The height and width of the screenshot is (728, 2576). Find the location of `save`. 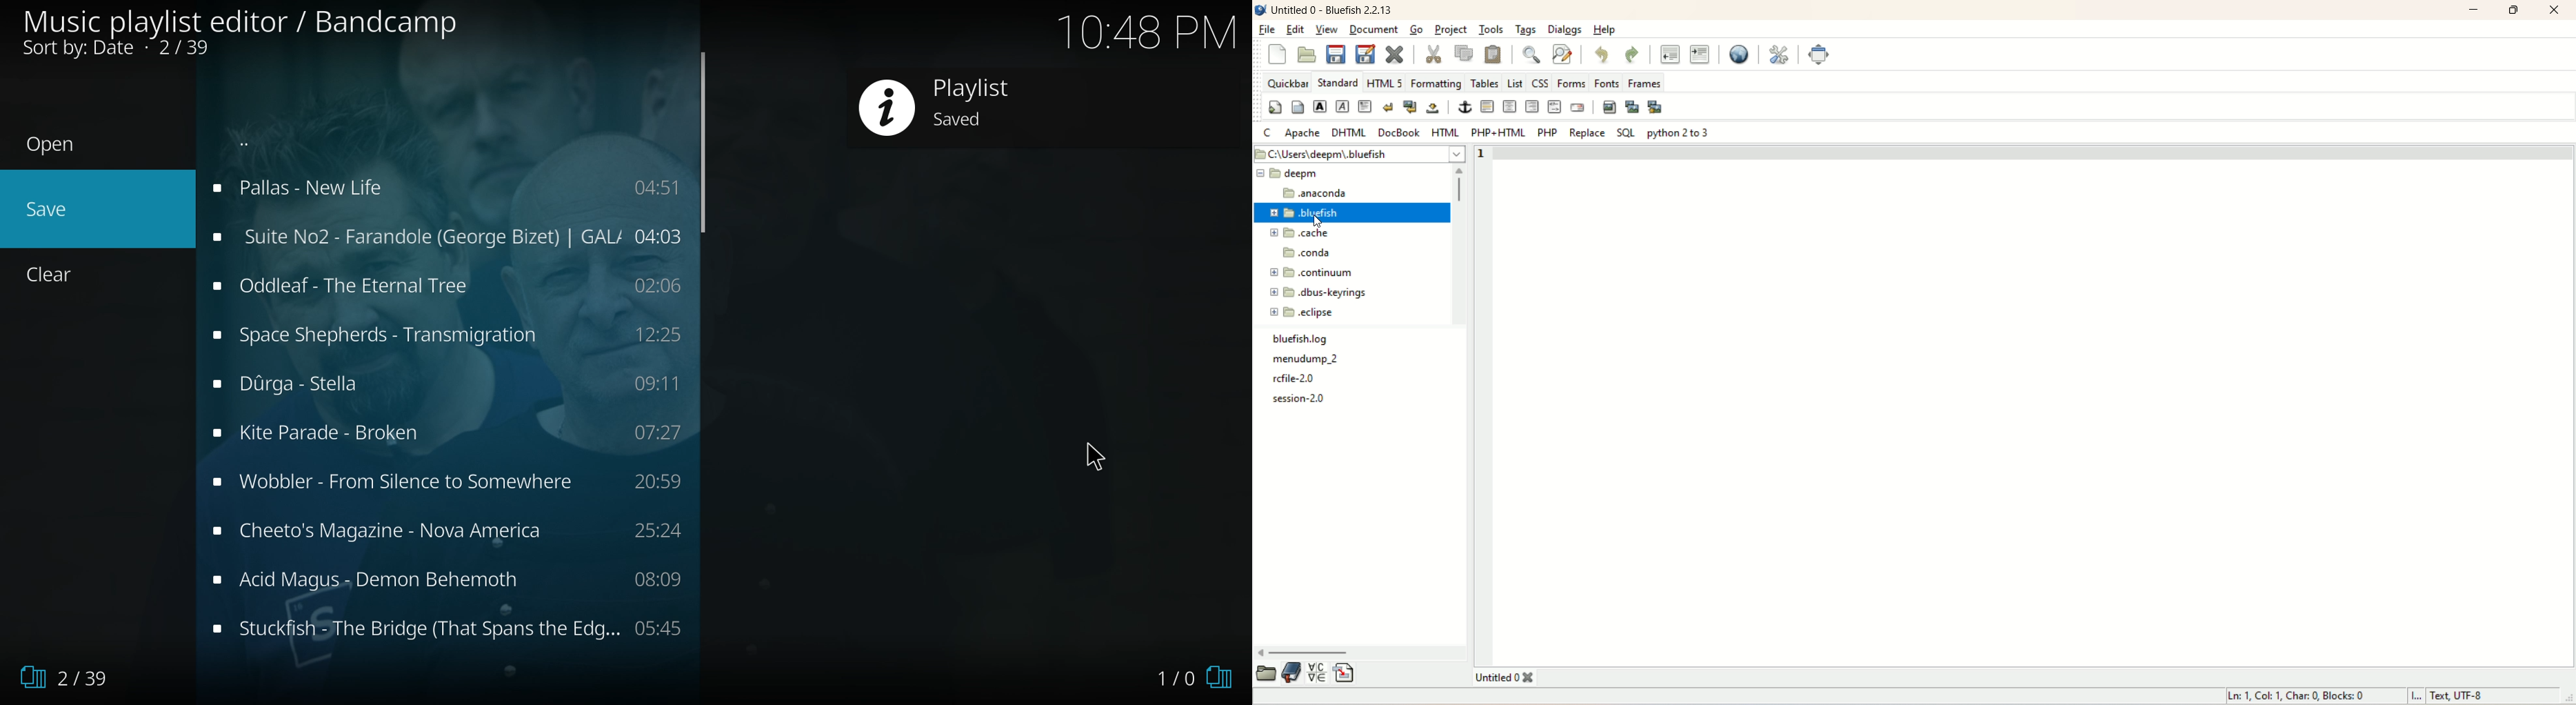

save is located at coordinates (91, 211).